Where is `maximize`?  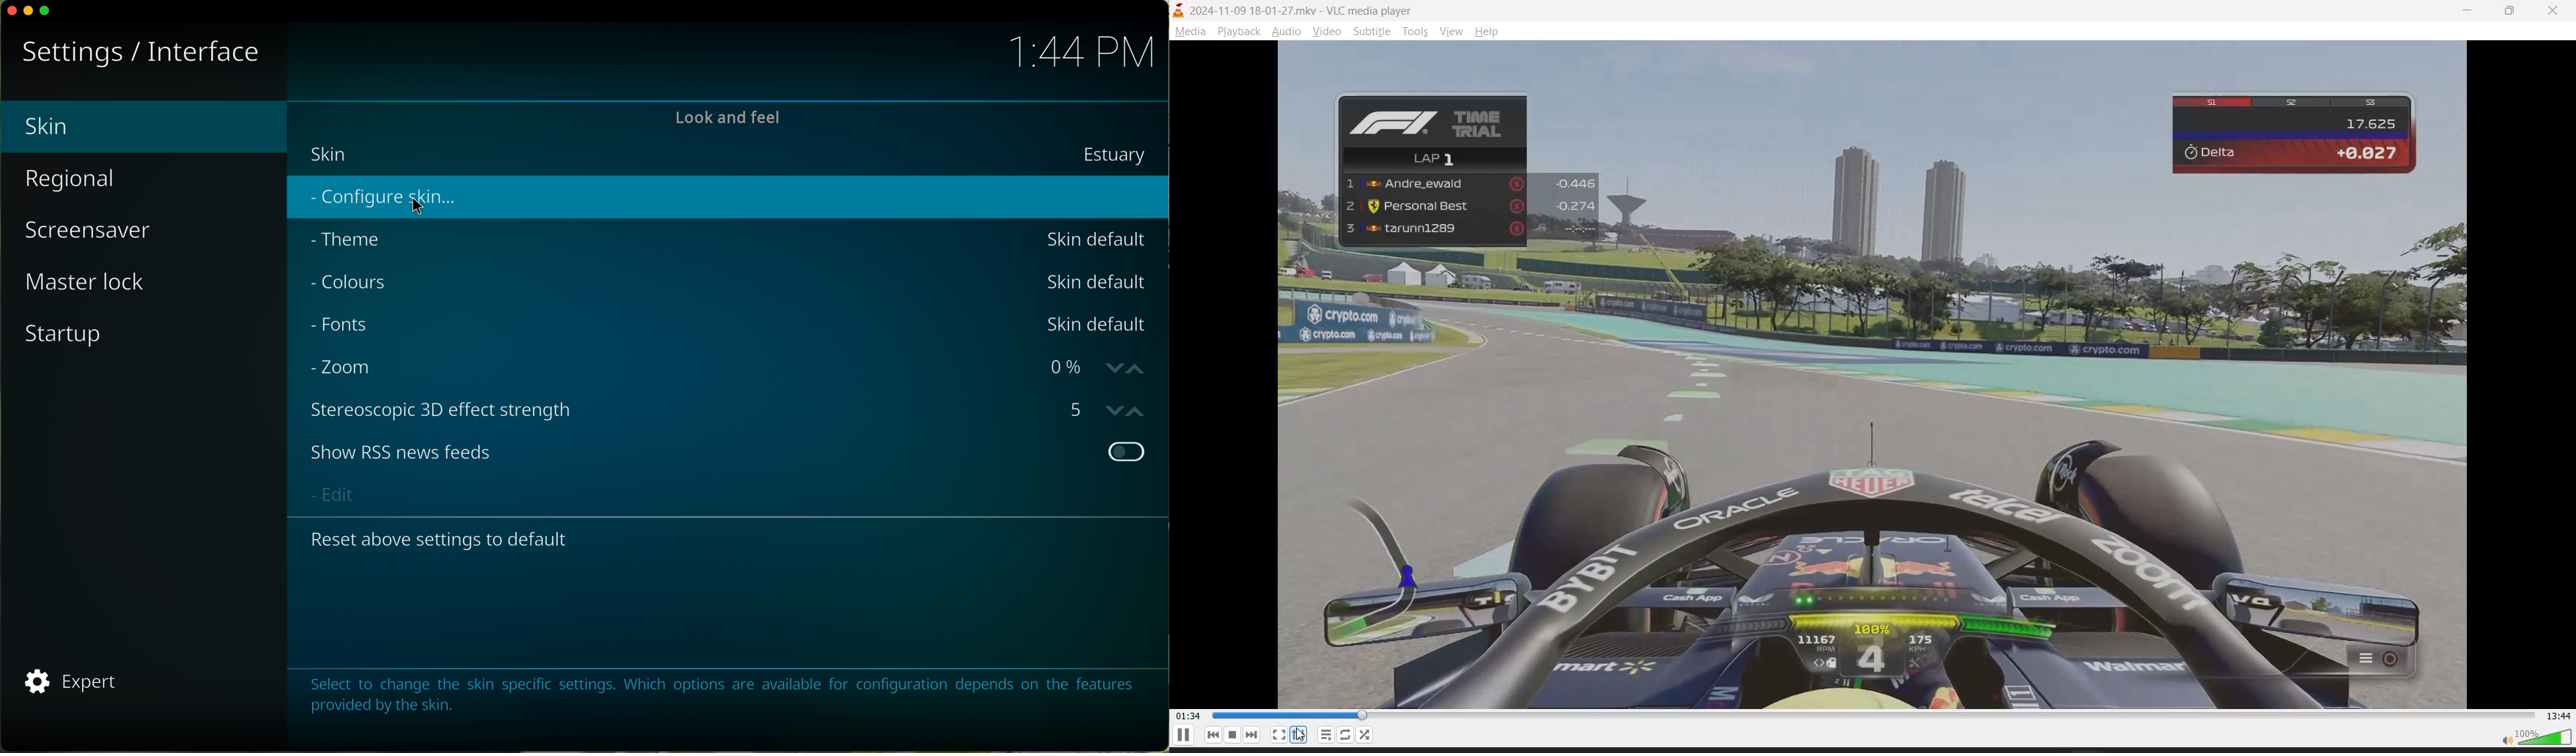
maximize is located at coordinates (2511, 10).